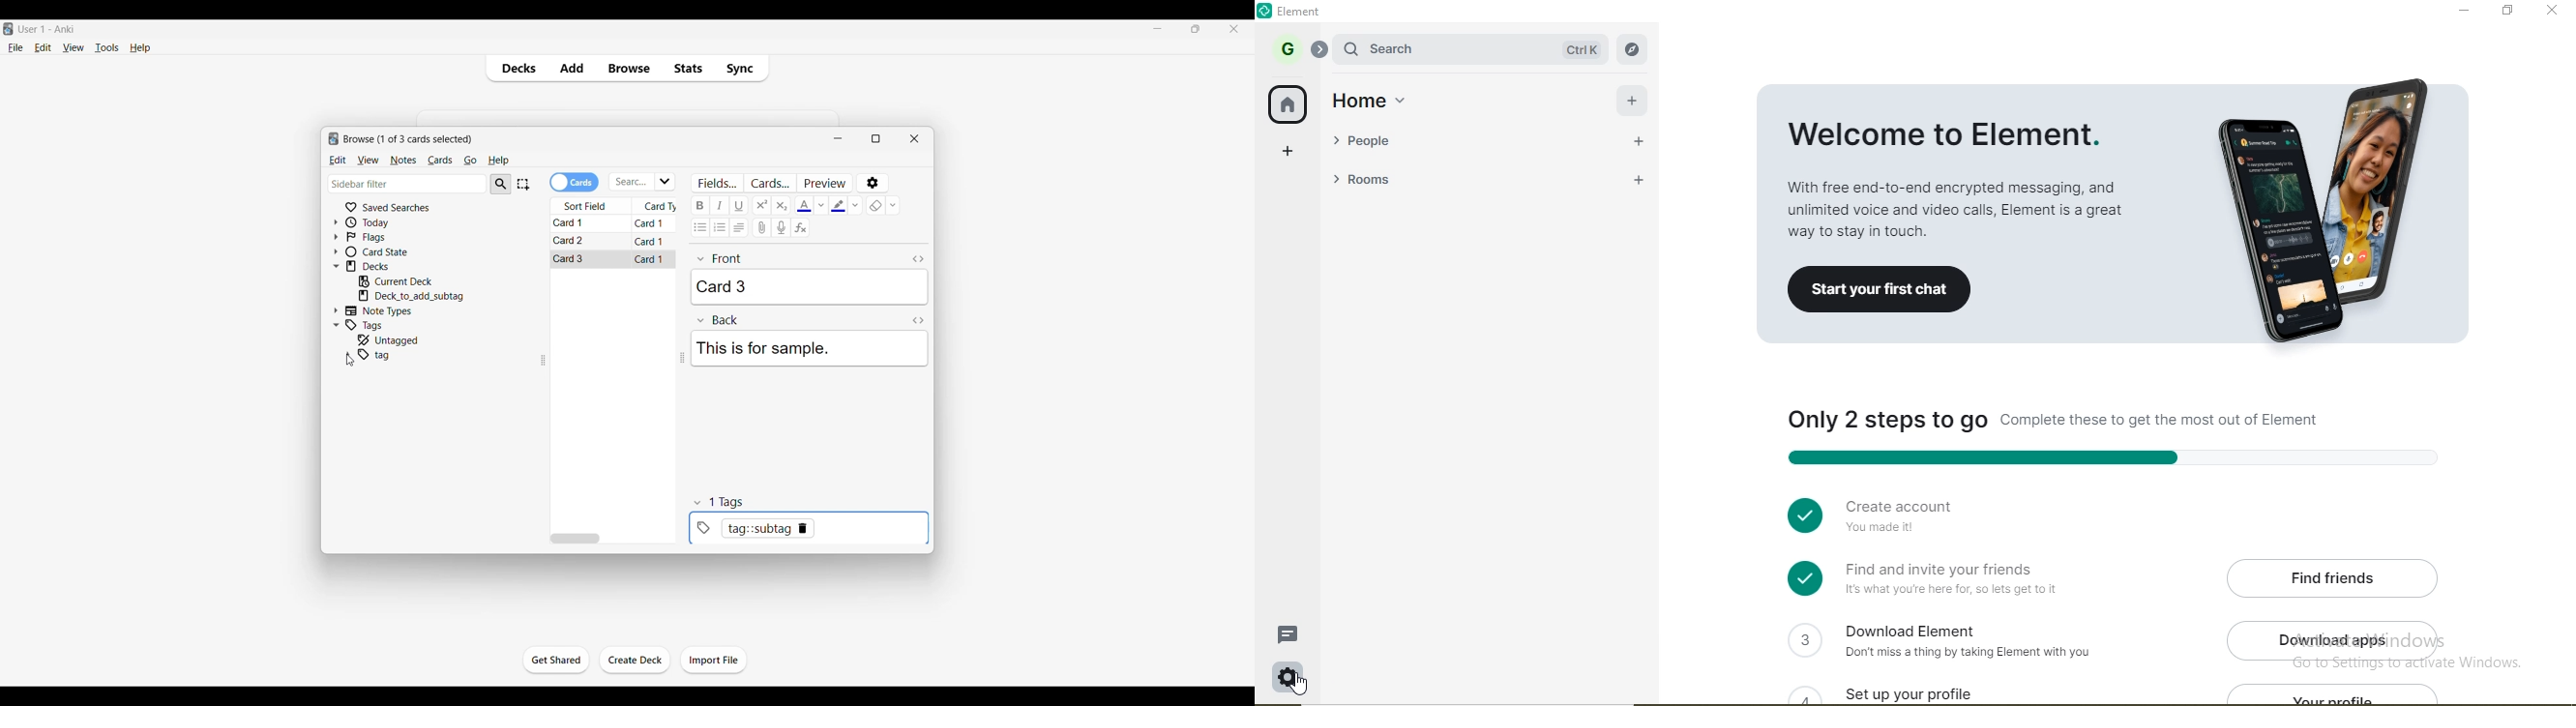  I want to click on add space, so click(1288, 156).